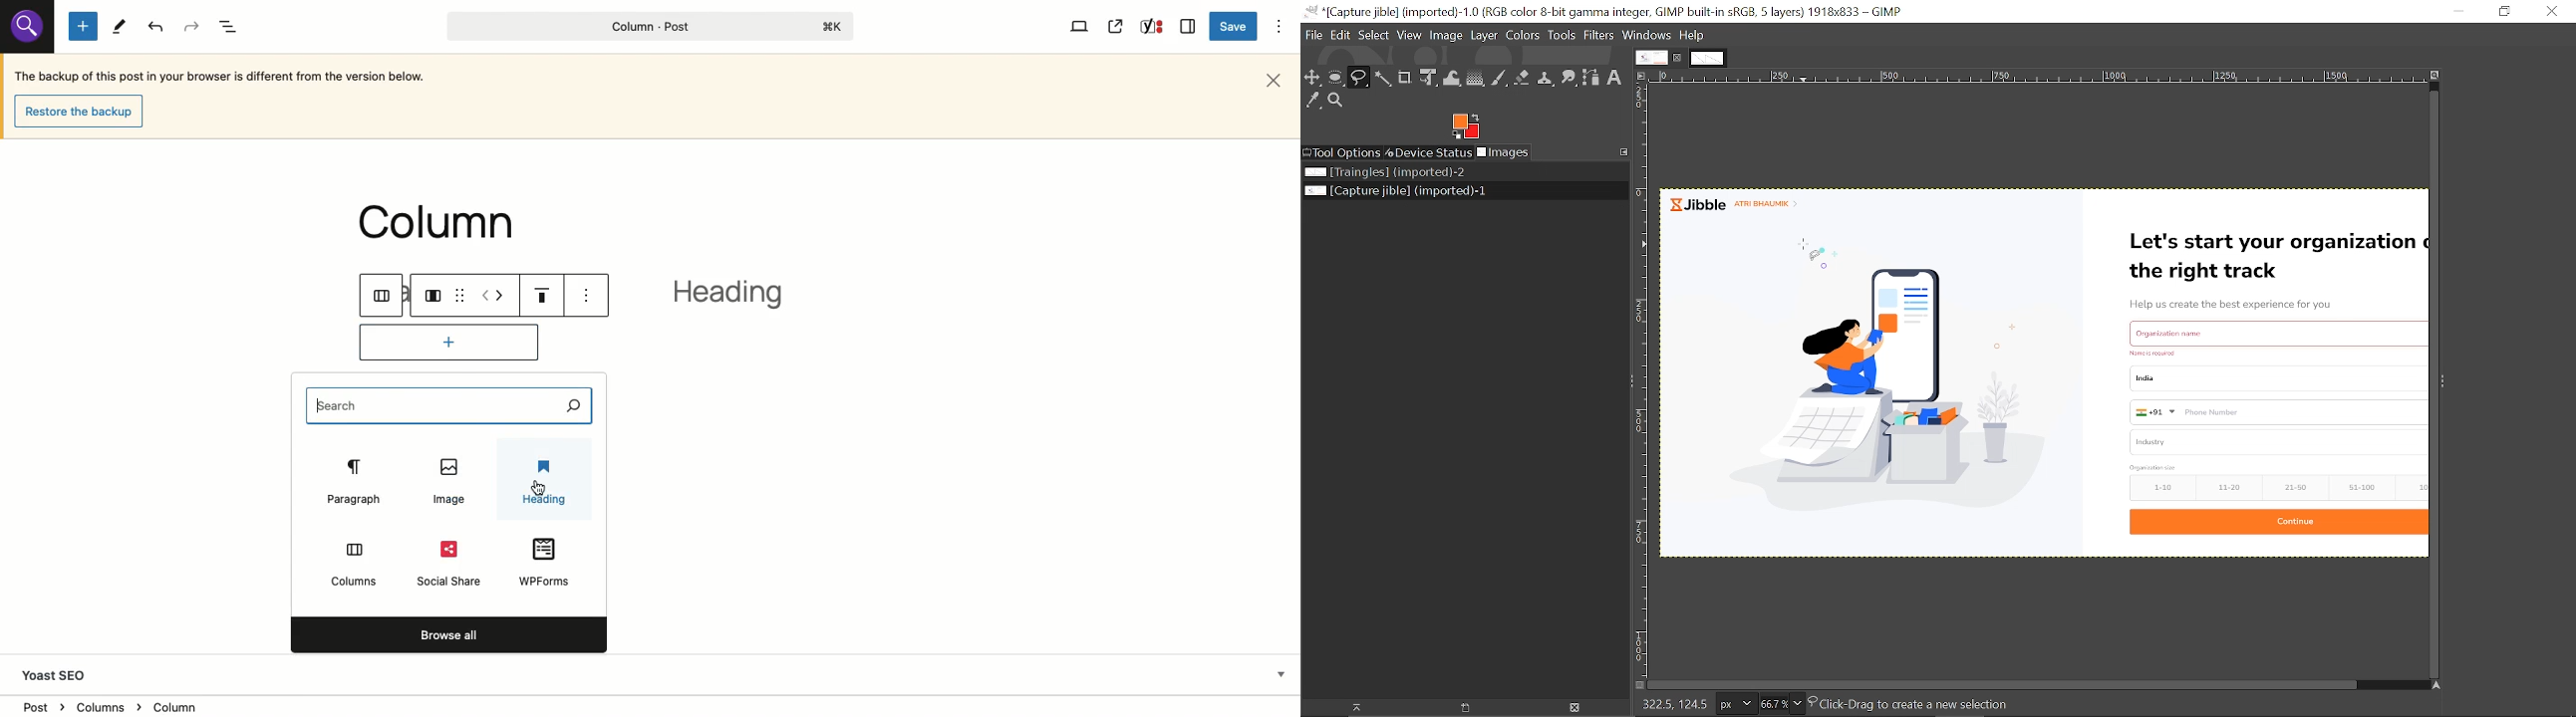 Image resolution: width=2576 pixels, height=728 pixels. Describe the element at coordinates (1625, 151) in the screenshot. I see `Configure this tab` at that location.